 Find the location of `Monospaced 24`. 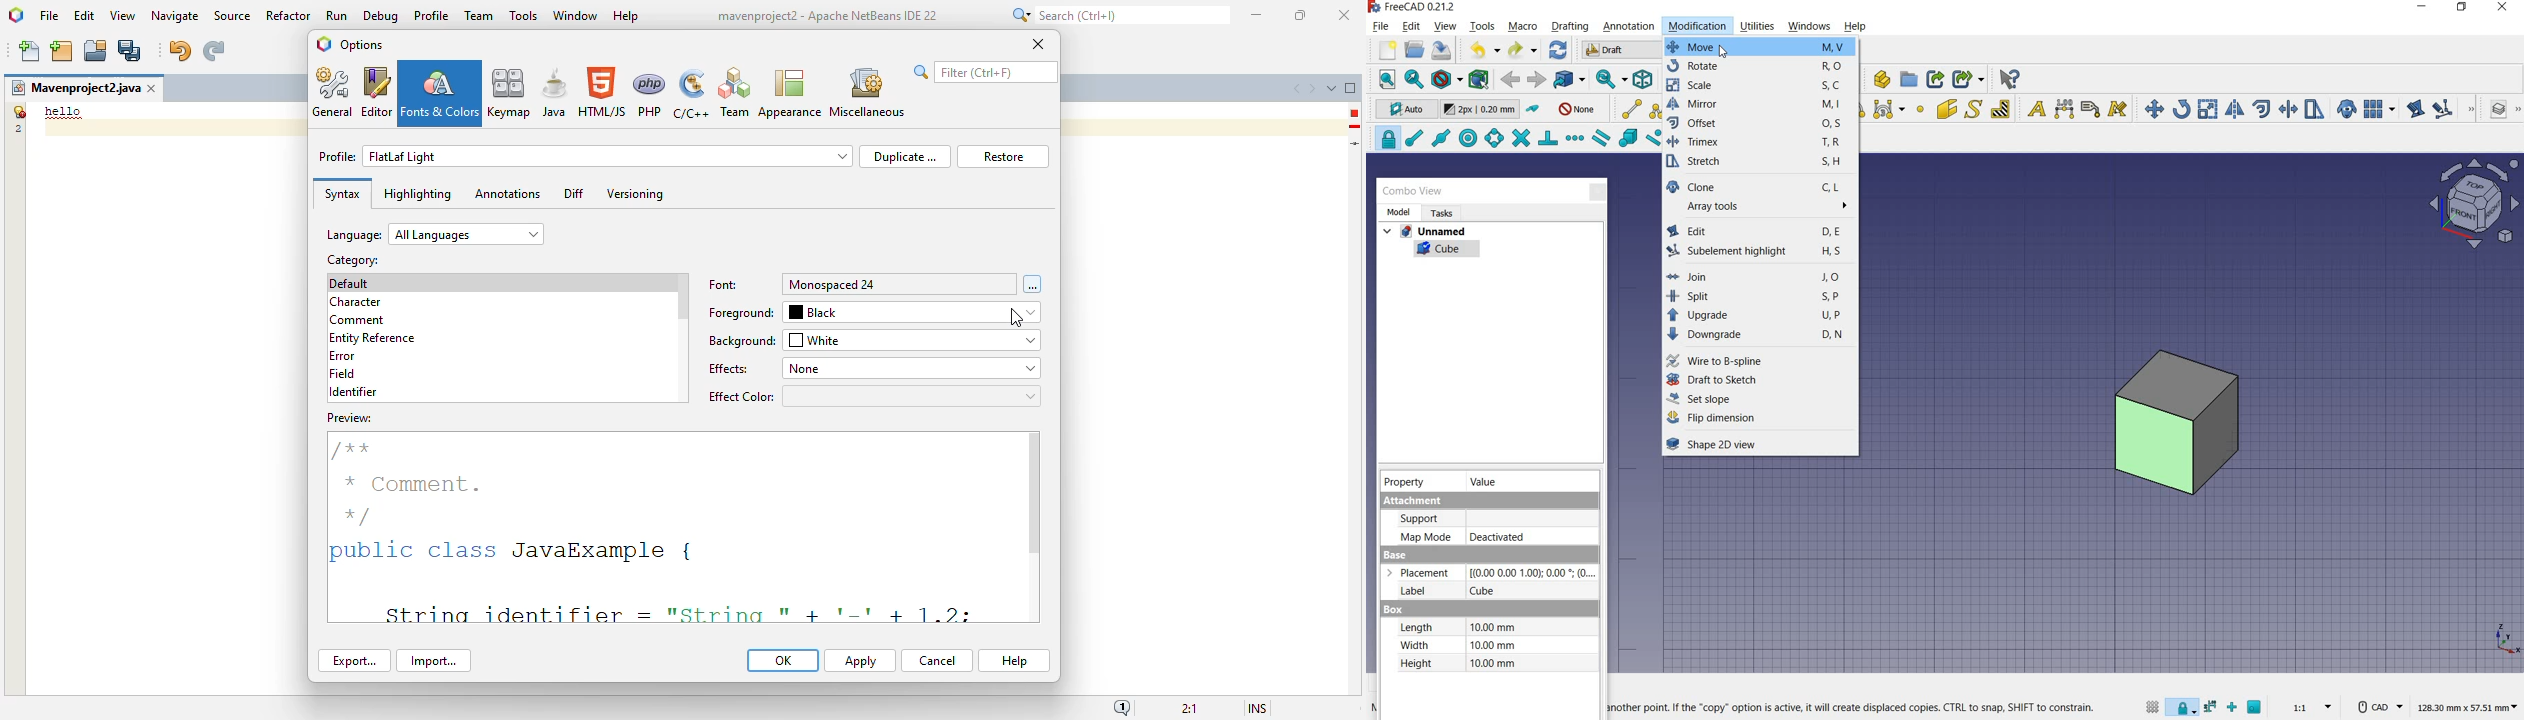

Monospaced 24 is located at coordinates (833, 284).